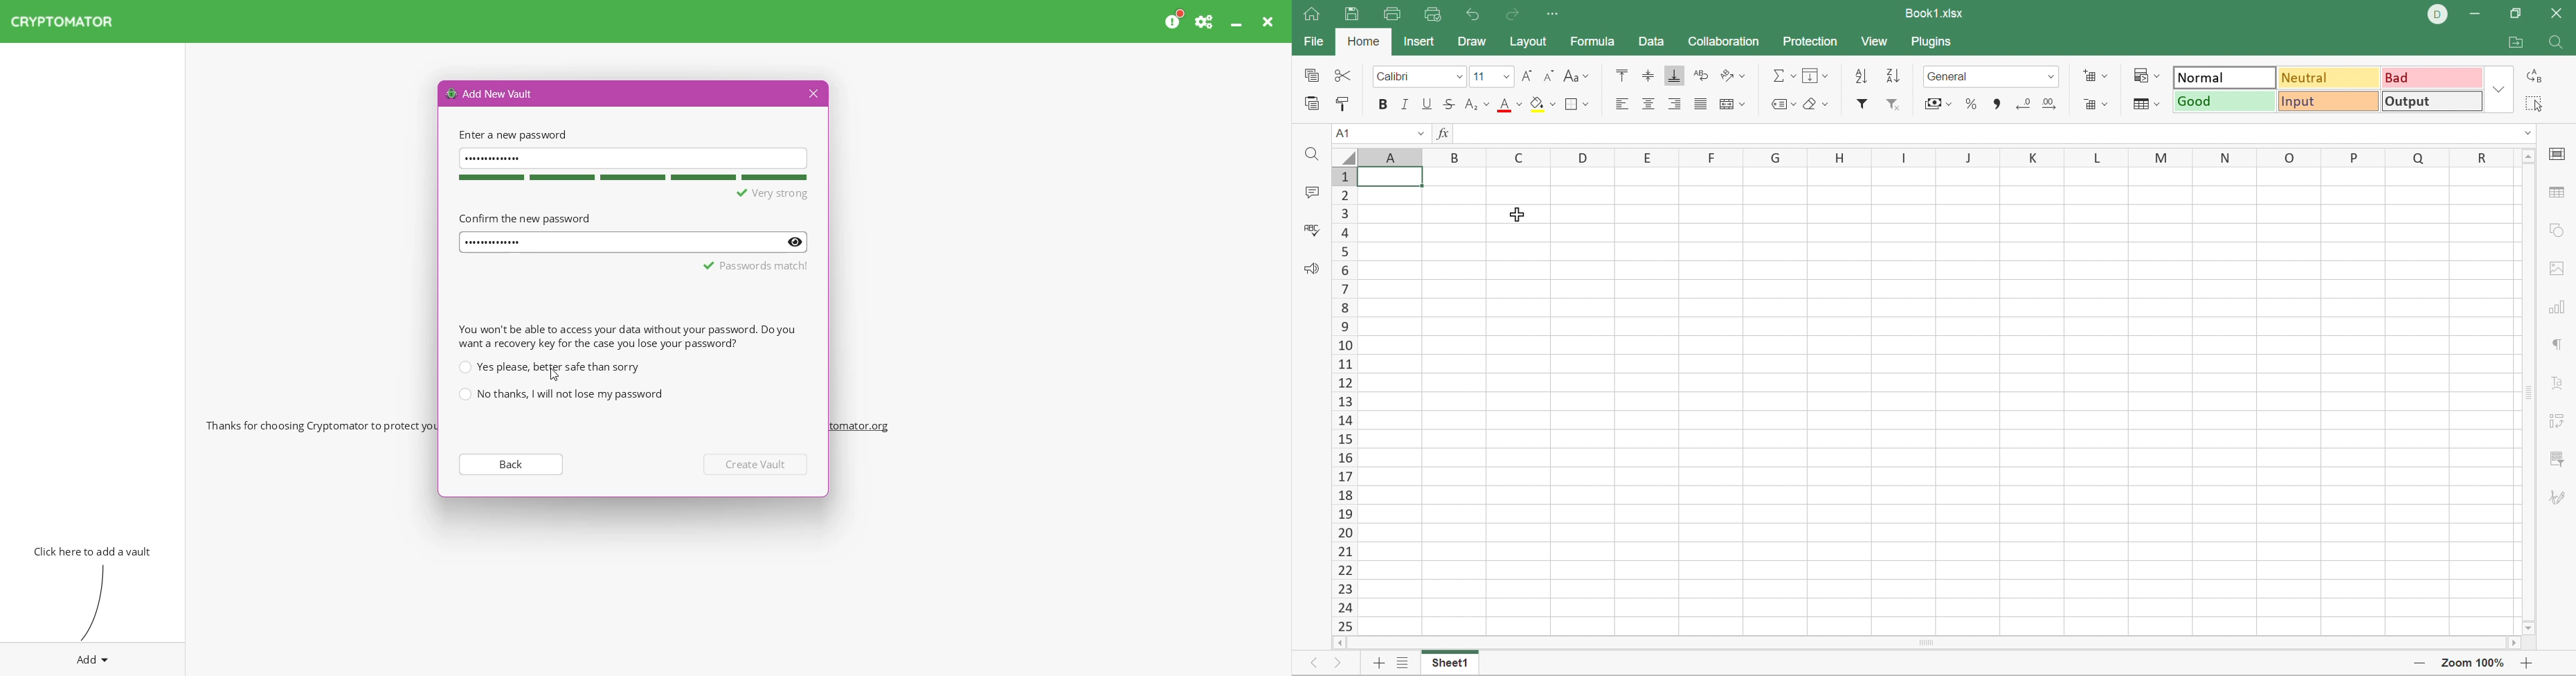 Image resolution: width=2576 pixels, height=700 pixels. Describe the element at coordinates (1933, 46) in the screenshot. I see `Plugins` at that location.